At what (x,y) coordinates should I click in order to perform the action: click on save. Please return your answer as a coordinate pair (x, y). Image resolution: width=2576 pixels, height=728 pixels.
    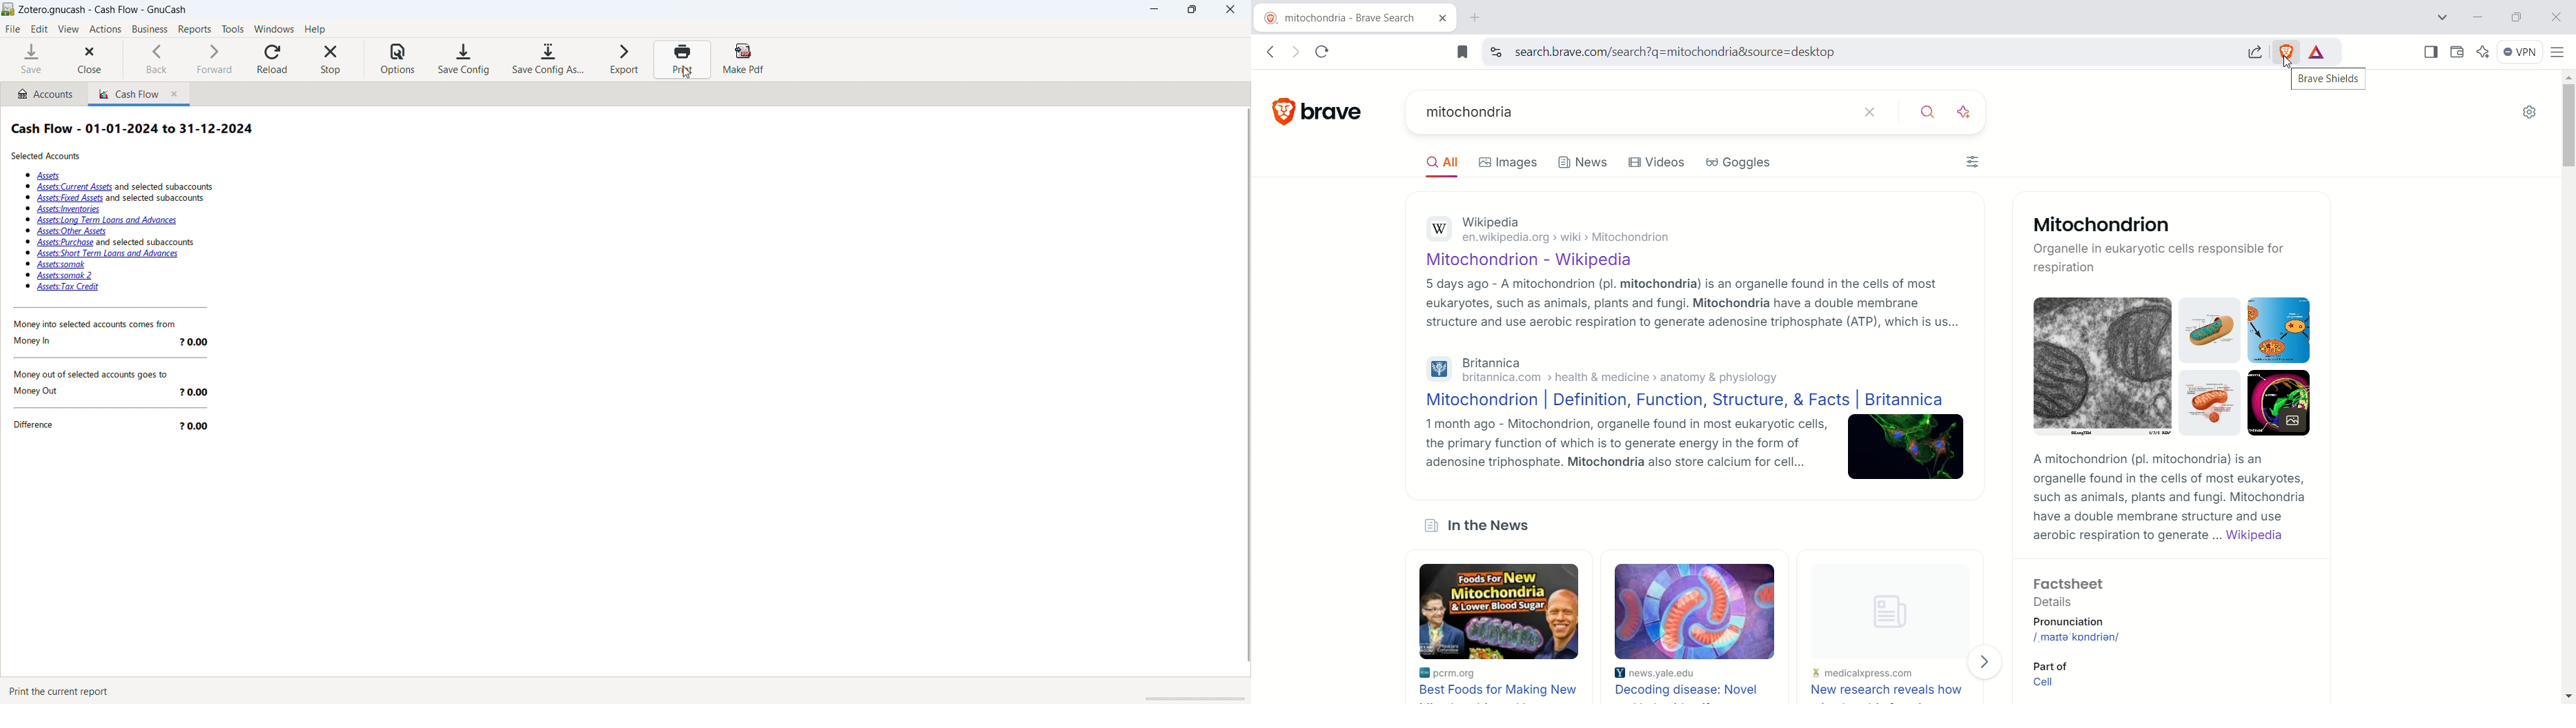
    Looking at the image, I should click on (33, 60).